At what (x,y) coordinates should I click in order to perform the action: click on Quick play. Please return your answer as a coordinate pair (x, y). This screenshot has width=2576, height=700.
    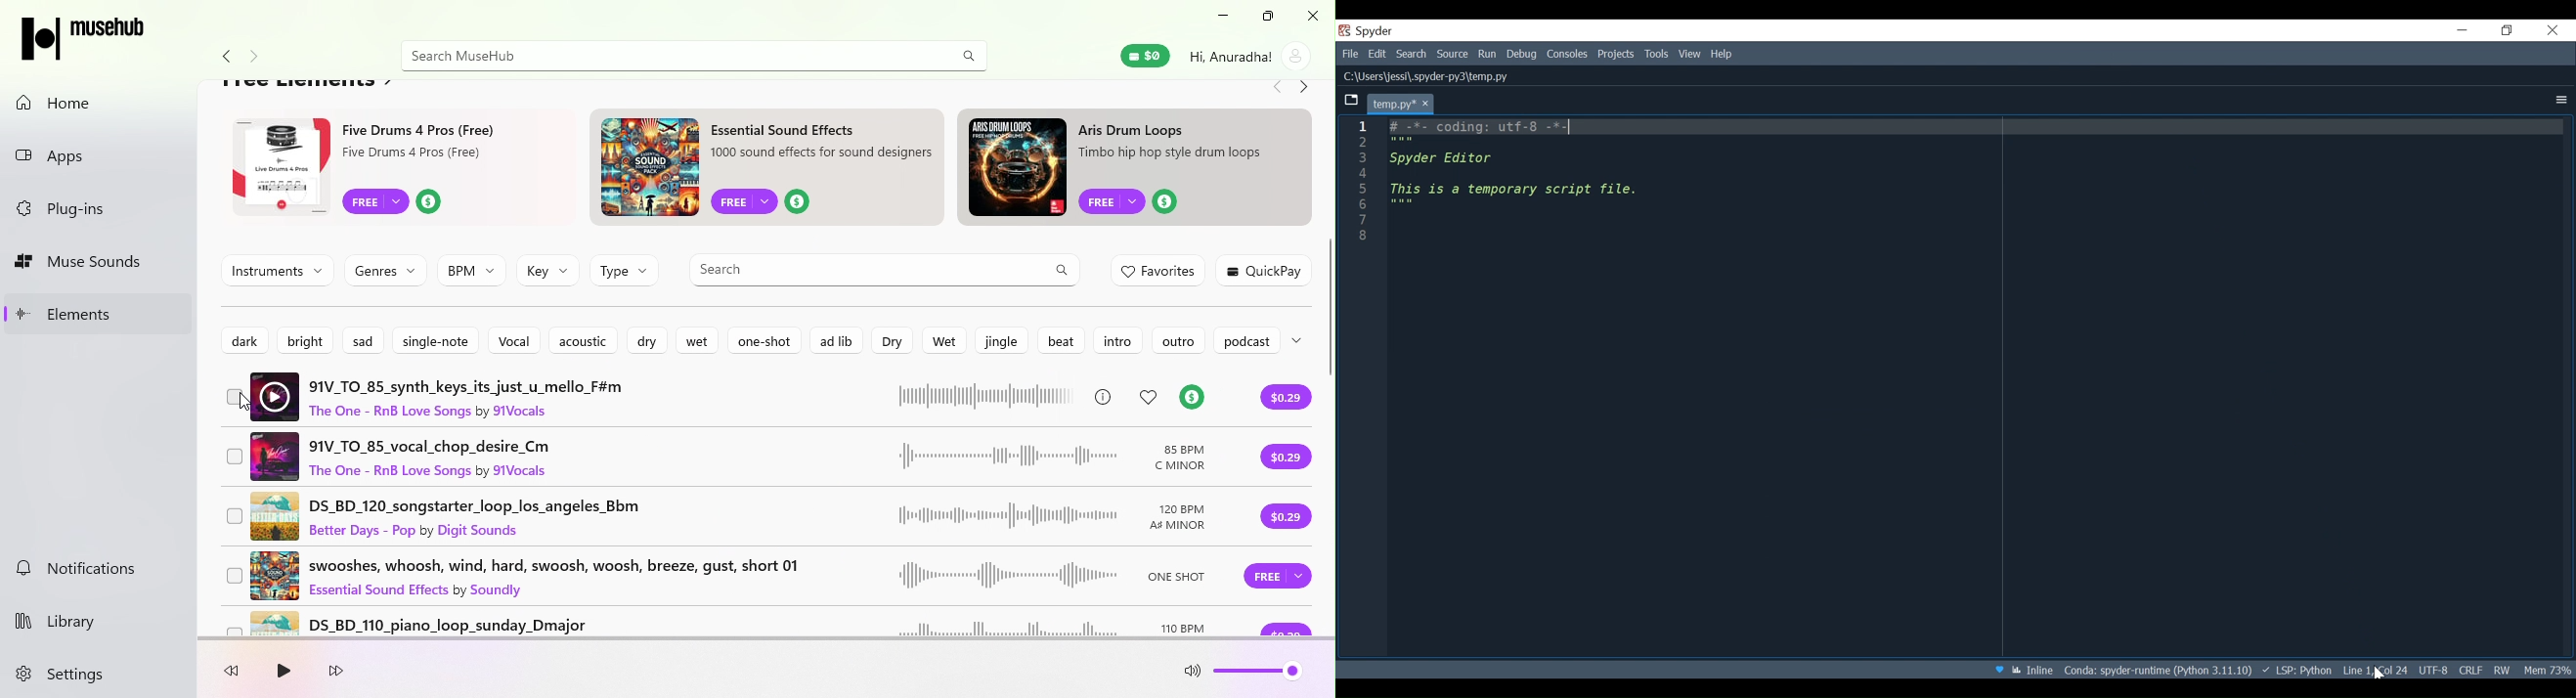
    Looking at the image, I should click on (1266, 270).